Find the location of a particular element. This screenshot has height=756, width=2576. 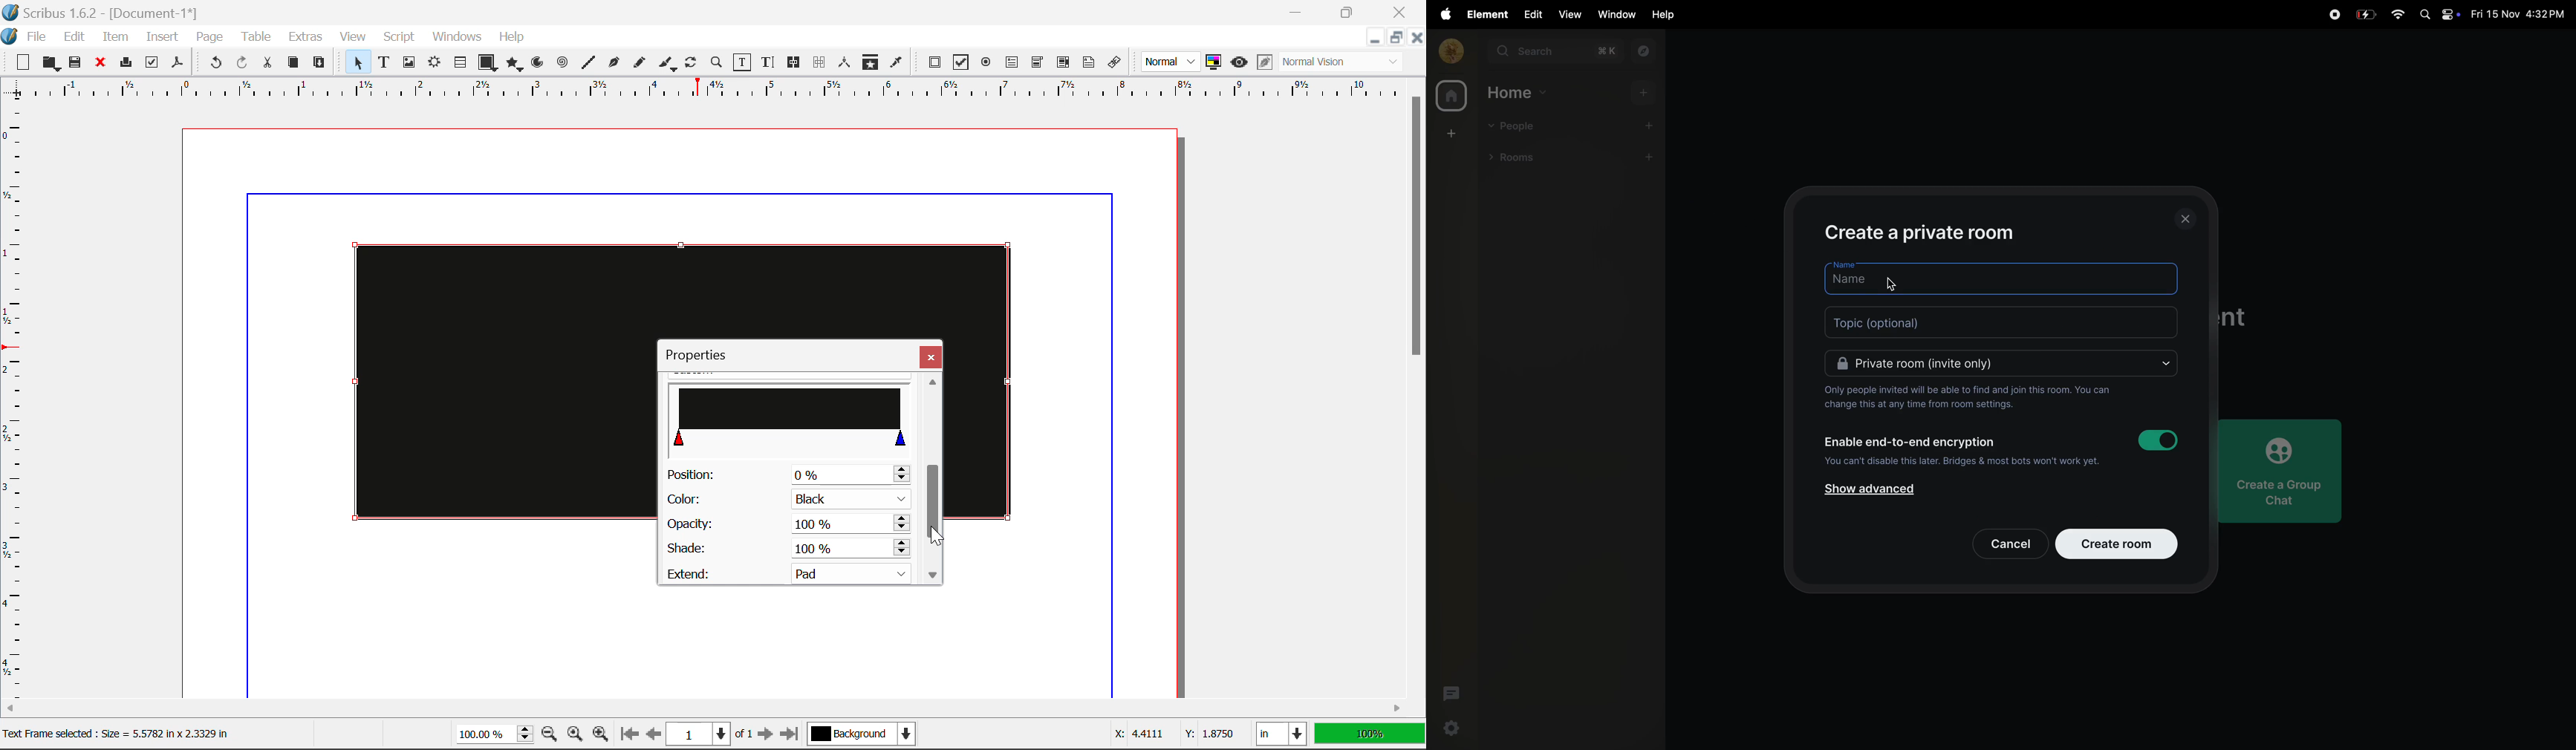

Windows is located at coordinates (455, 37).